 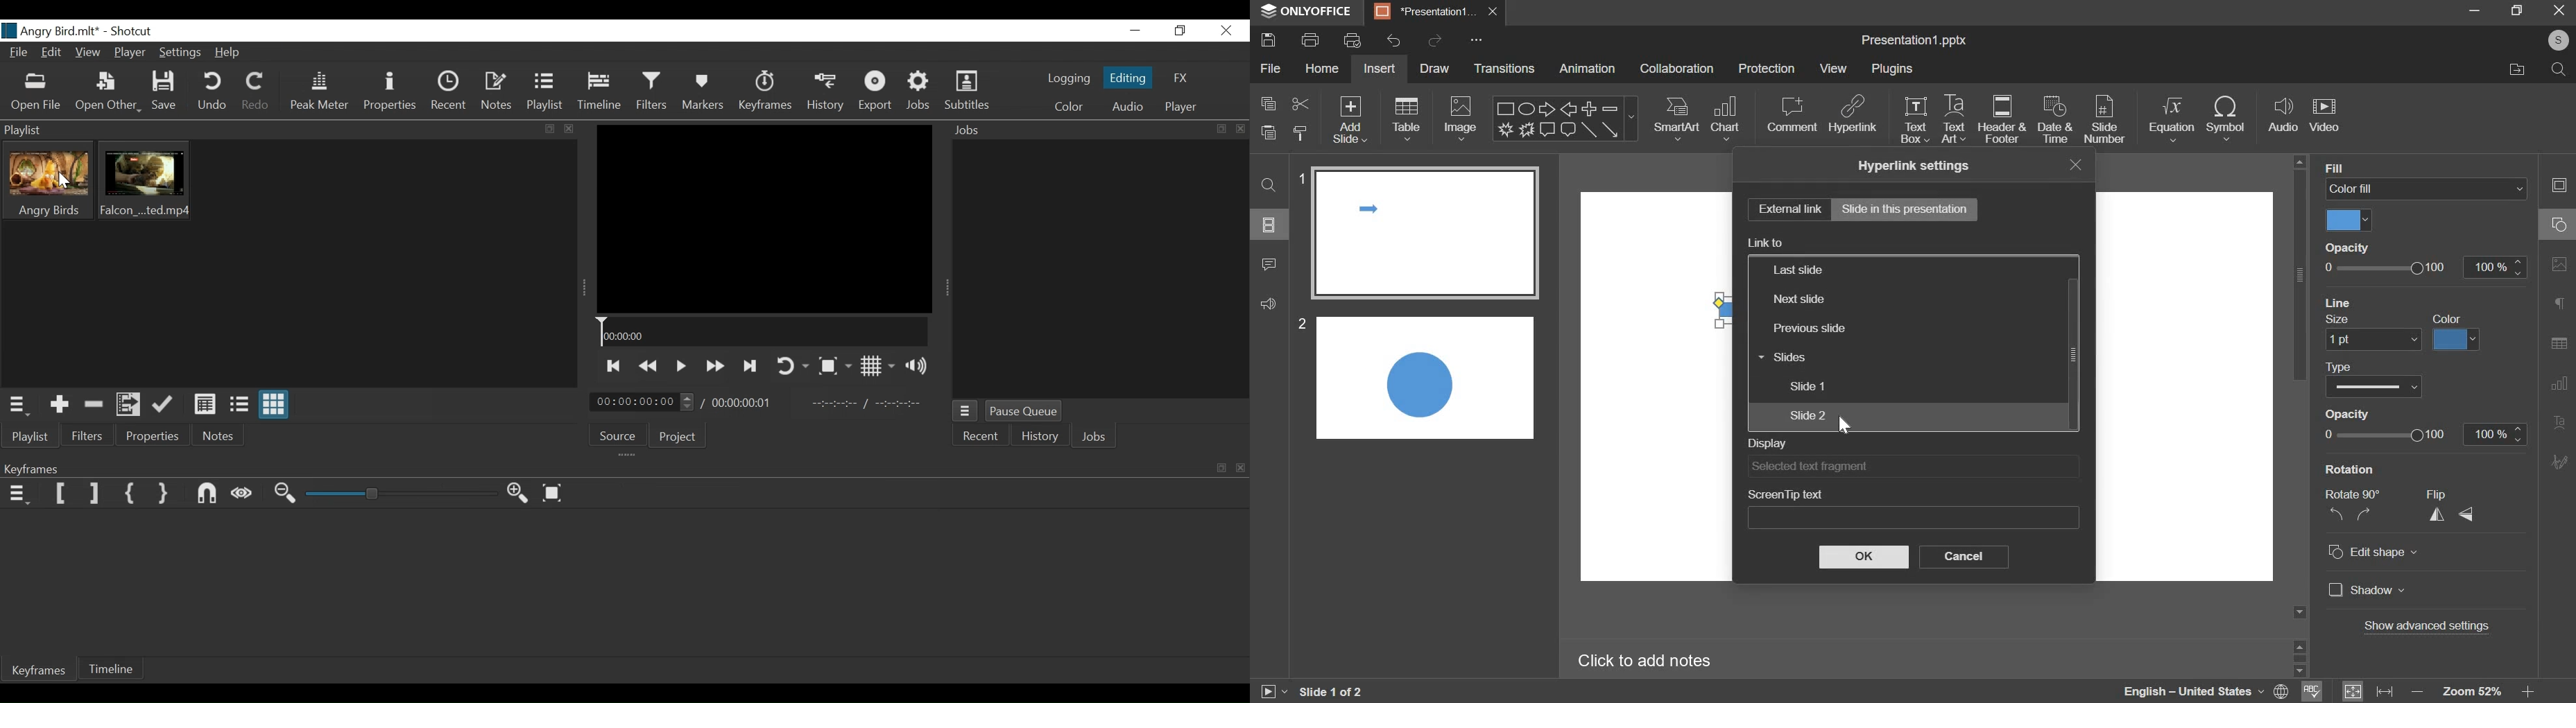 I want to click on exit, so click(x=2075, y=164).